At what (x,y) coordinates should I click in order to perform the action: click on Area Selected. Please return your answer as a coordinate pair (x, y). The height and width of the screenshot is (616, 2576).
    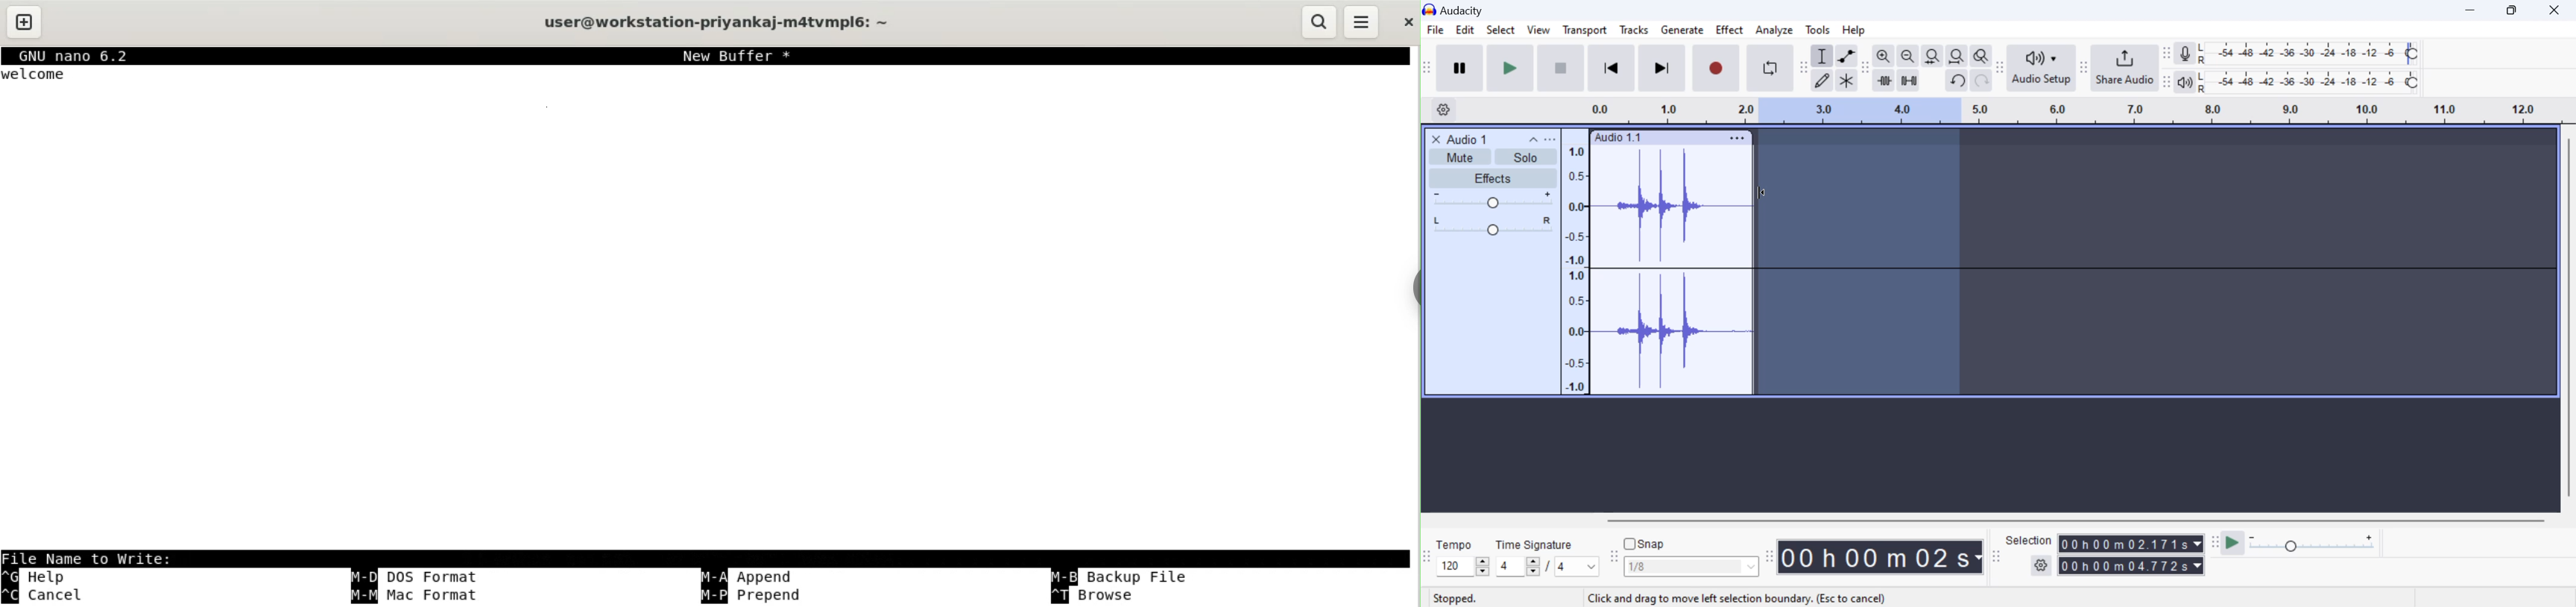
    Looking at the image, I should click on (1859, 264).